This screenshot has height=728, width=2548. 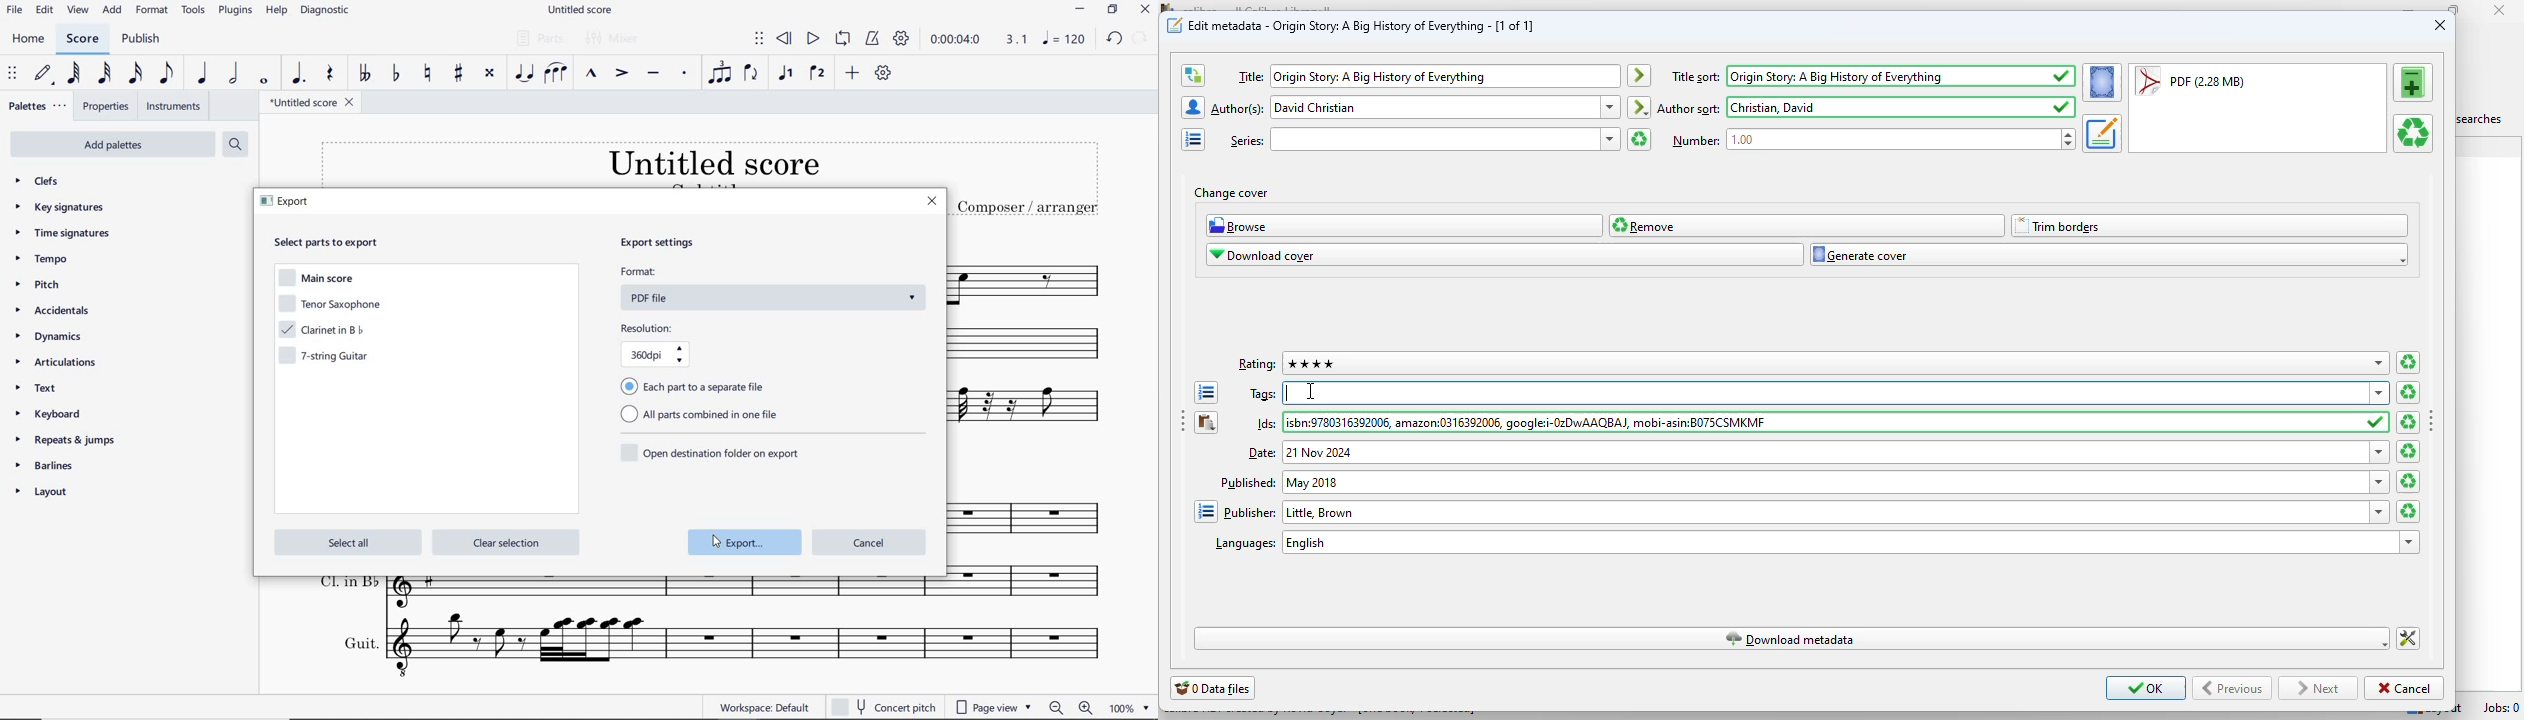 I want to click on UNDO, so click(x=1115, y=39).